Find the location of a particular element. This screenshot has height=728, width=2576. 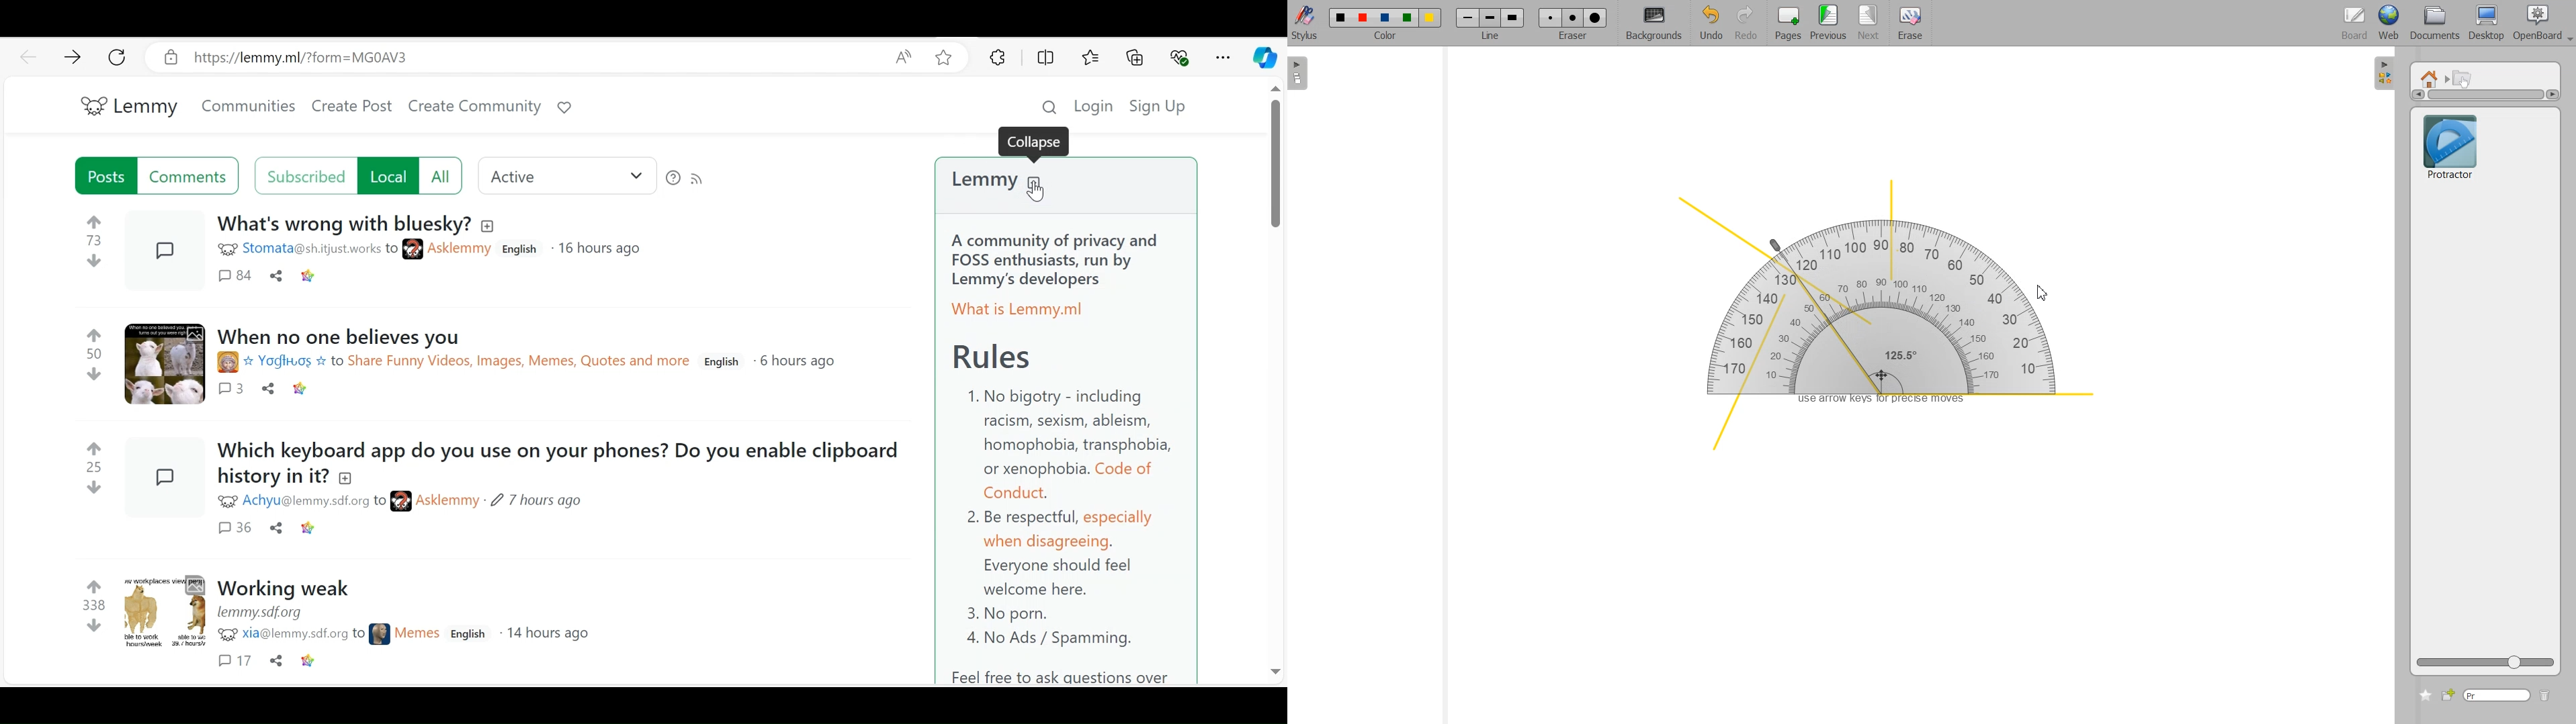

Posts is located at coordinates (106, 175).